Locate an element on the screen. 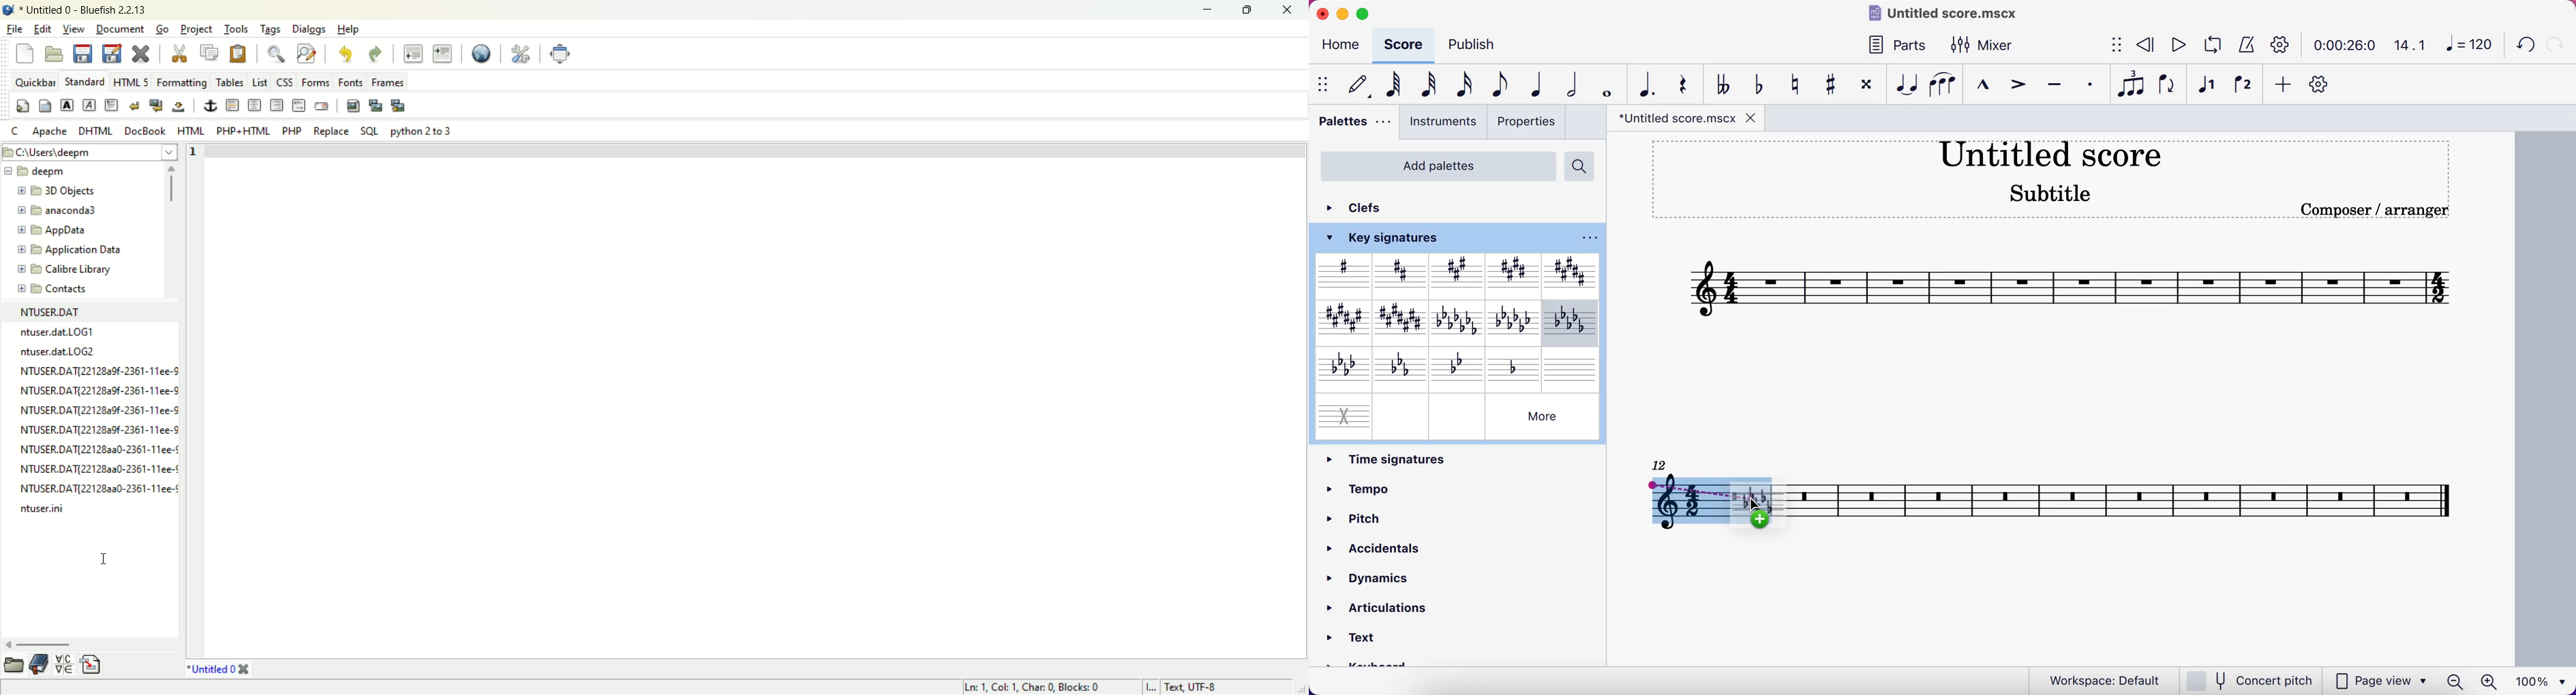 The width and height of the screenshot is (2576, 700). quickbar is located at coordinates (34, 81).